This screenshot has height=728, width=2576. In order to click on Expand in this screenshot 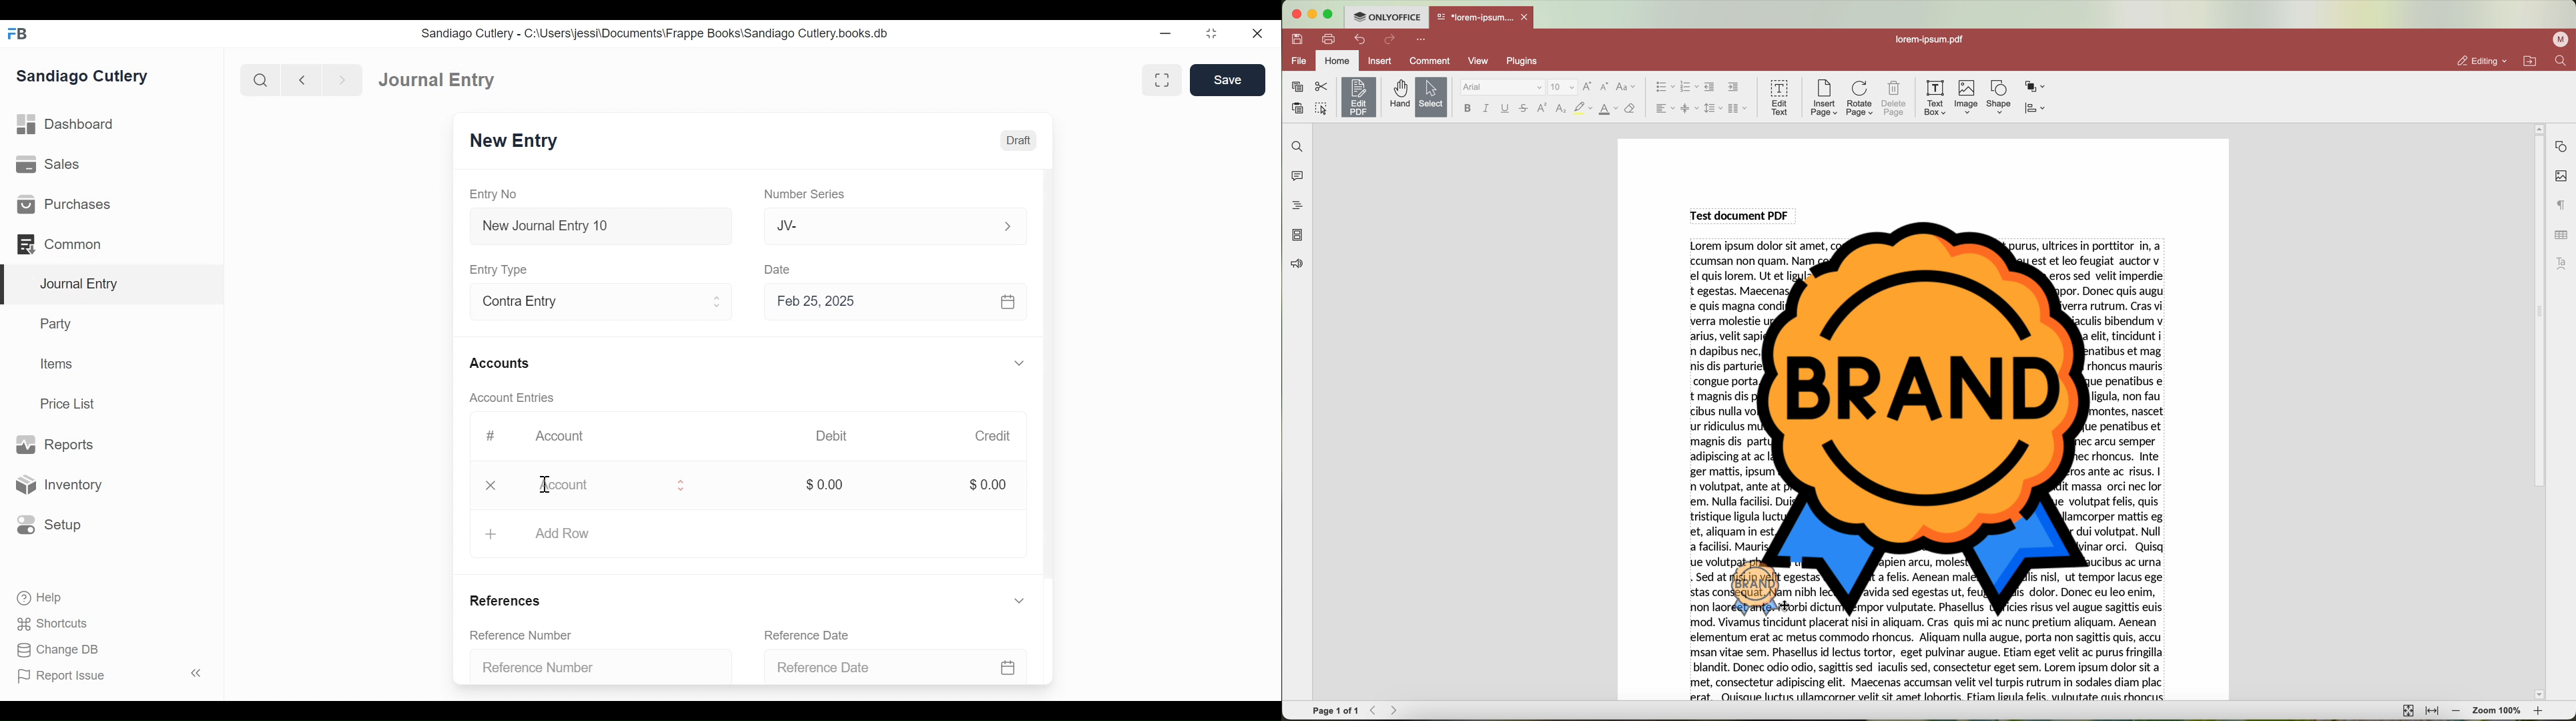, I will do `click(718, 304)`.